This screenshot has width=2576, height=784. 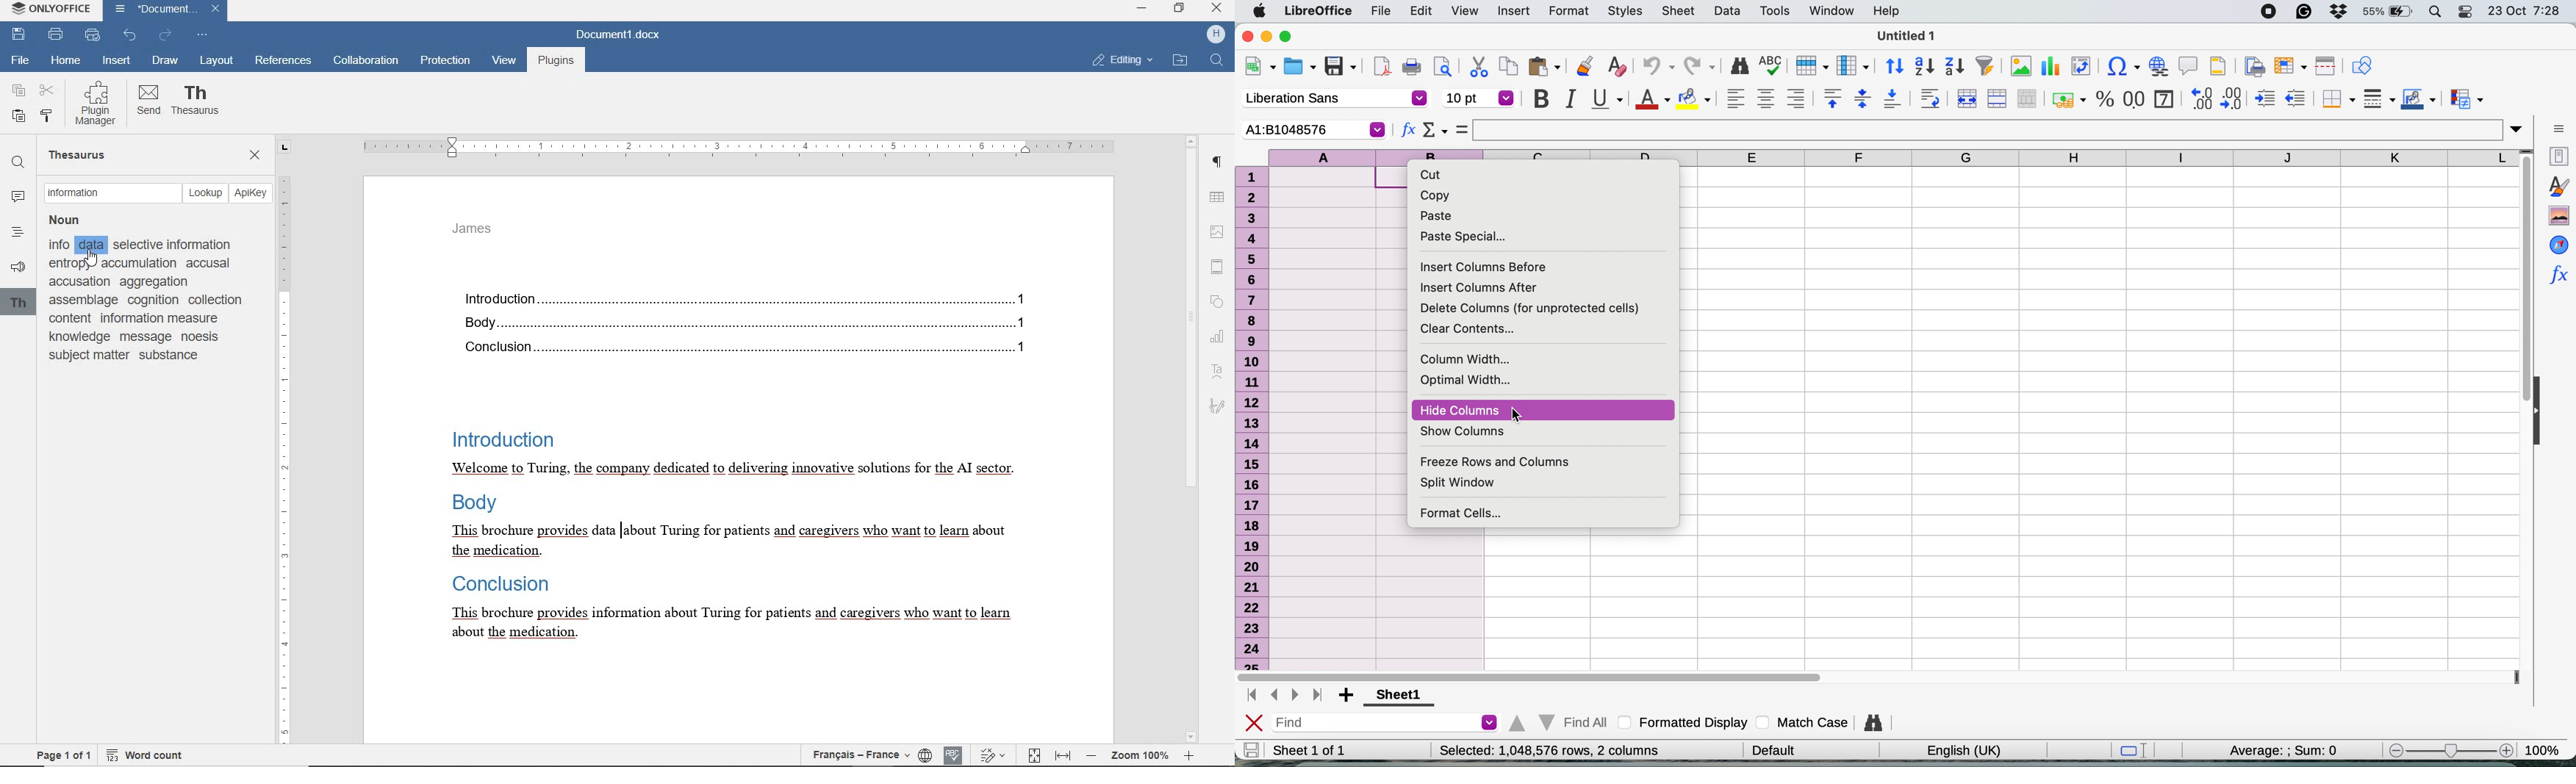 What do you see at coordinates (1796, 99) in the screenshot?
I see `align right` at bounding box center [1796, 99].